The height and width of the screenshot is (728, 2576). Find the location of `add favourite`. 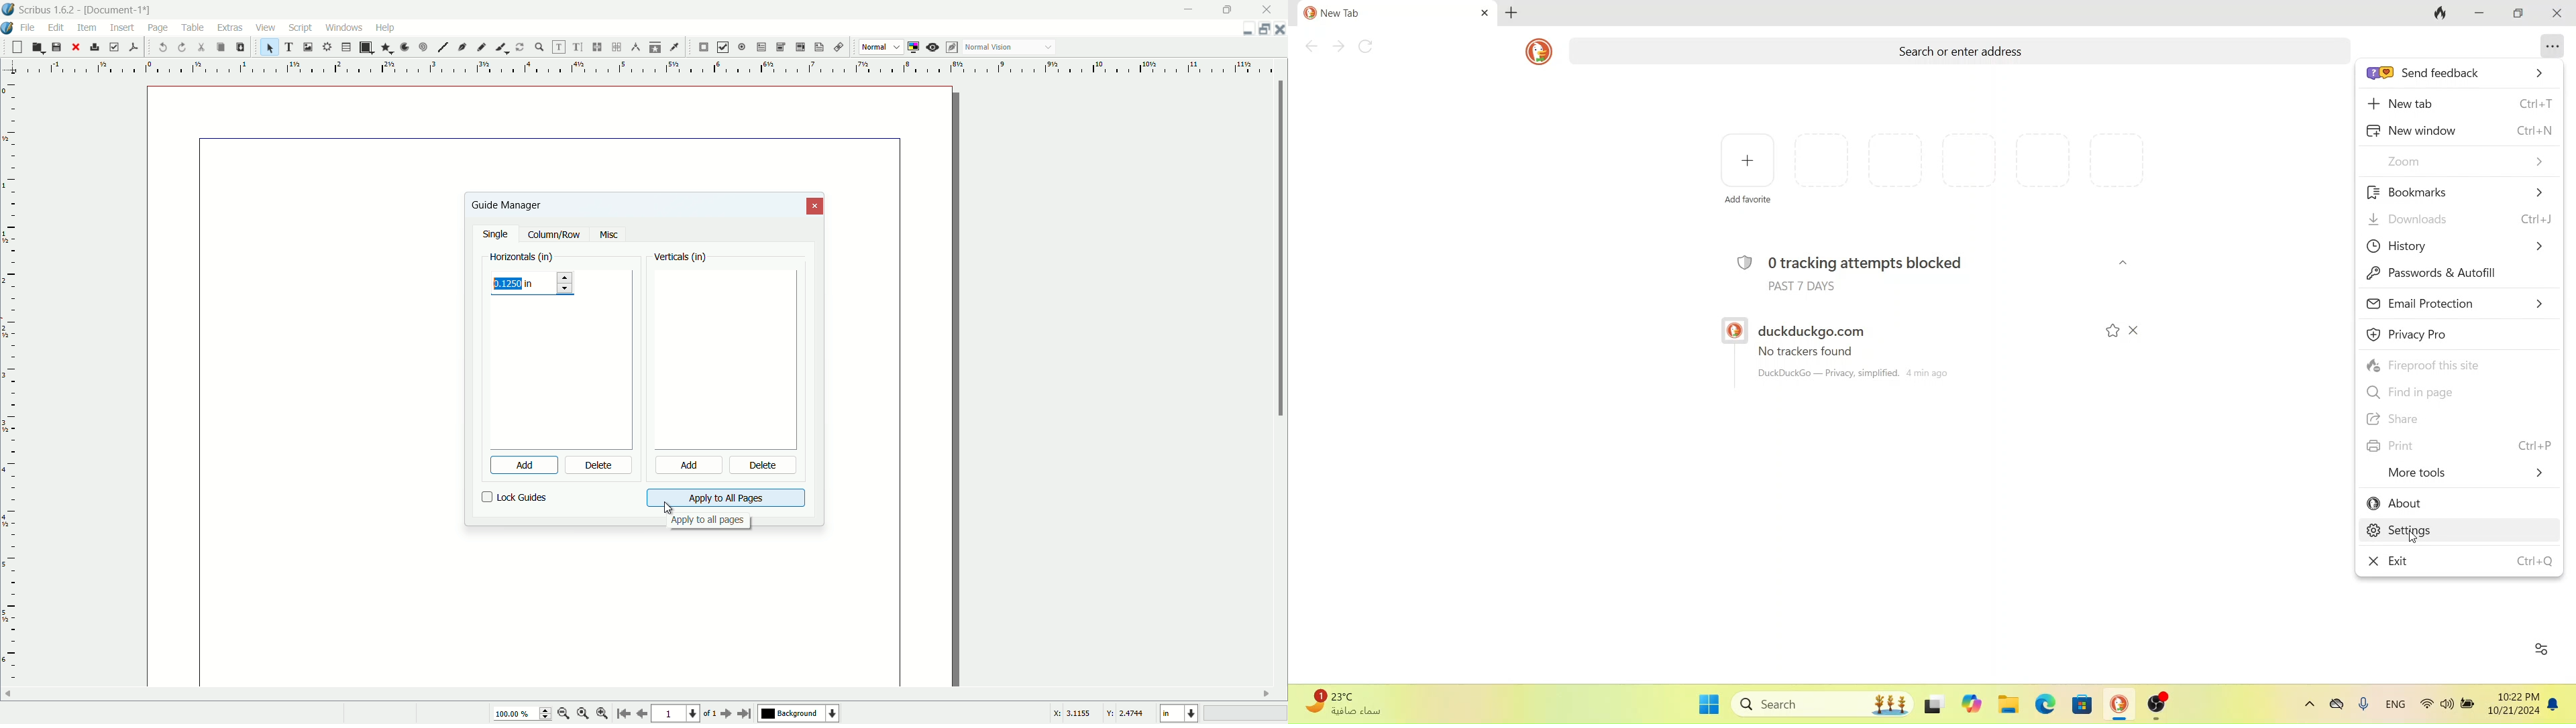

add favourite is located at coordinates (1750, 171).